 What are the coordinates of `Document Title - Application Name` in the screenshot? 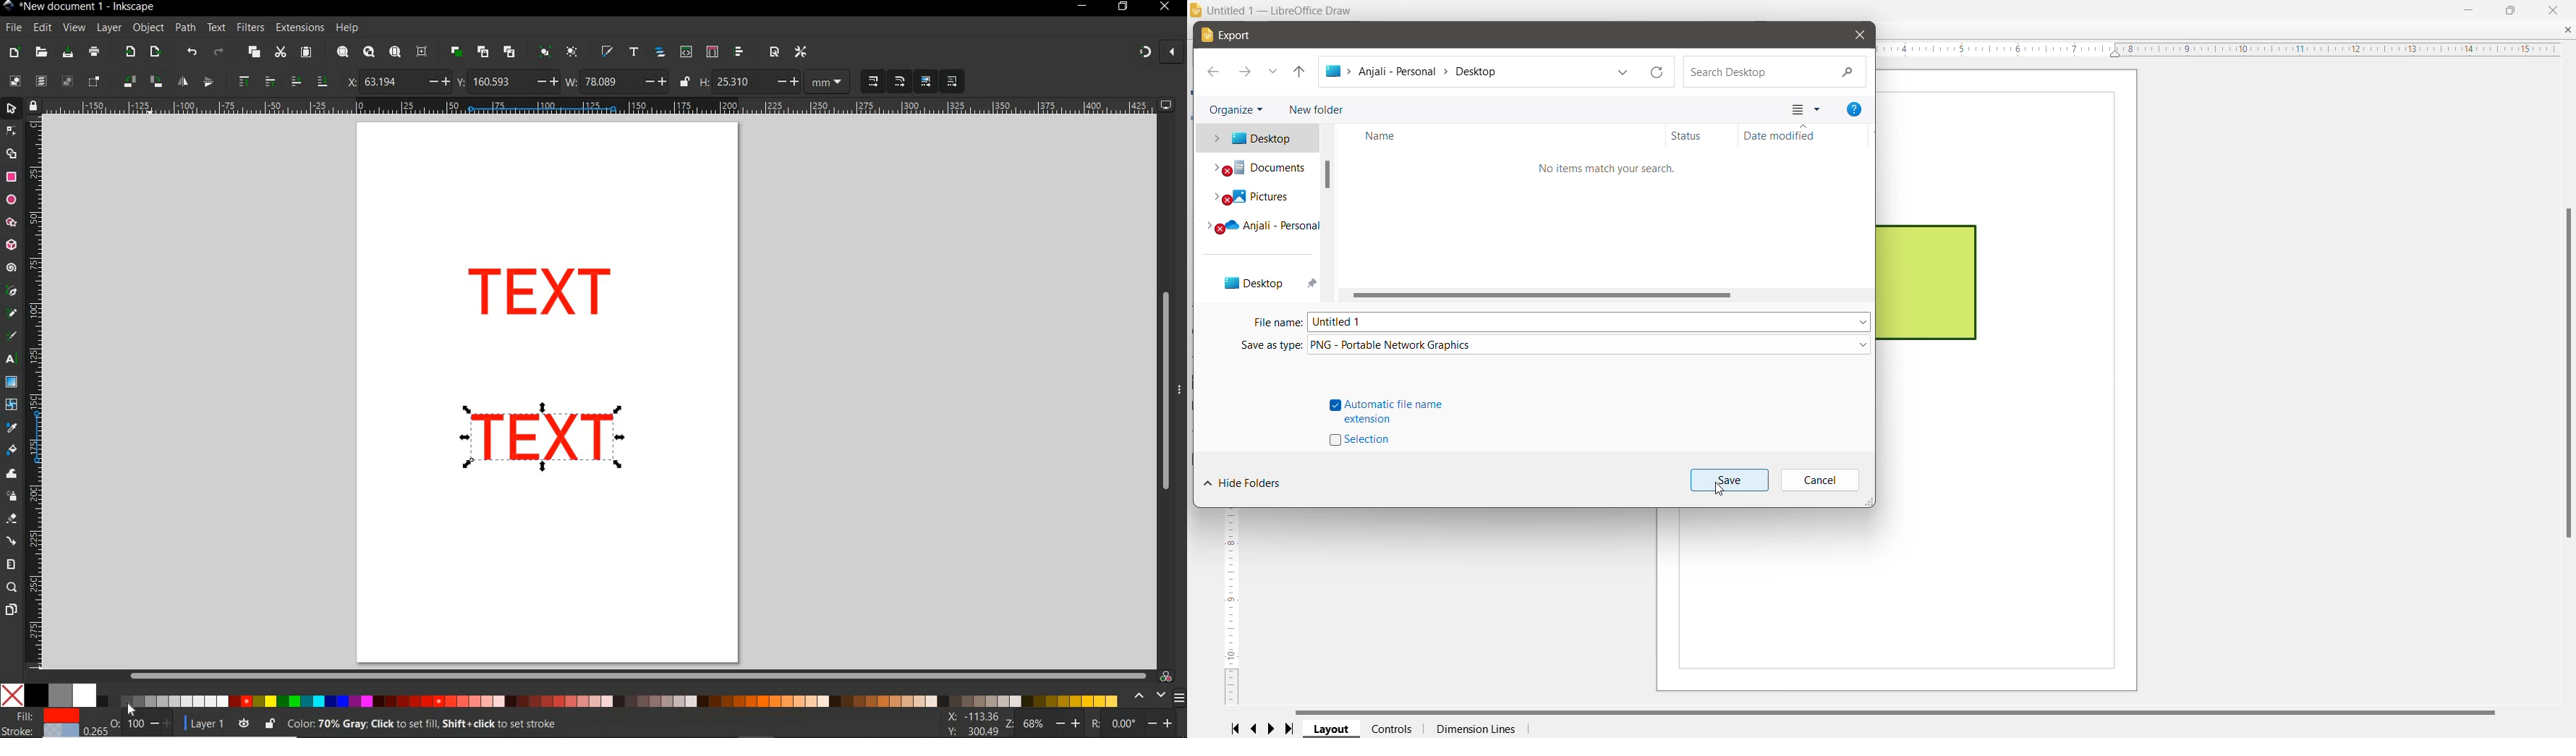 It's located at (1284, 11).